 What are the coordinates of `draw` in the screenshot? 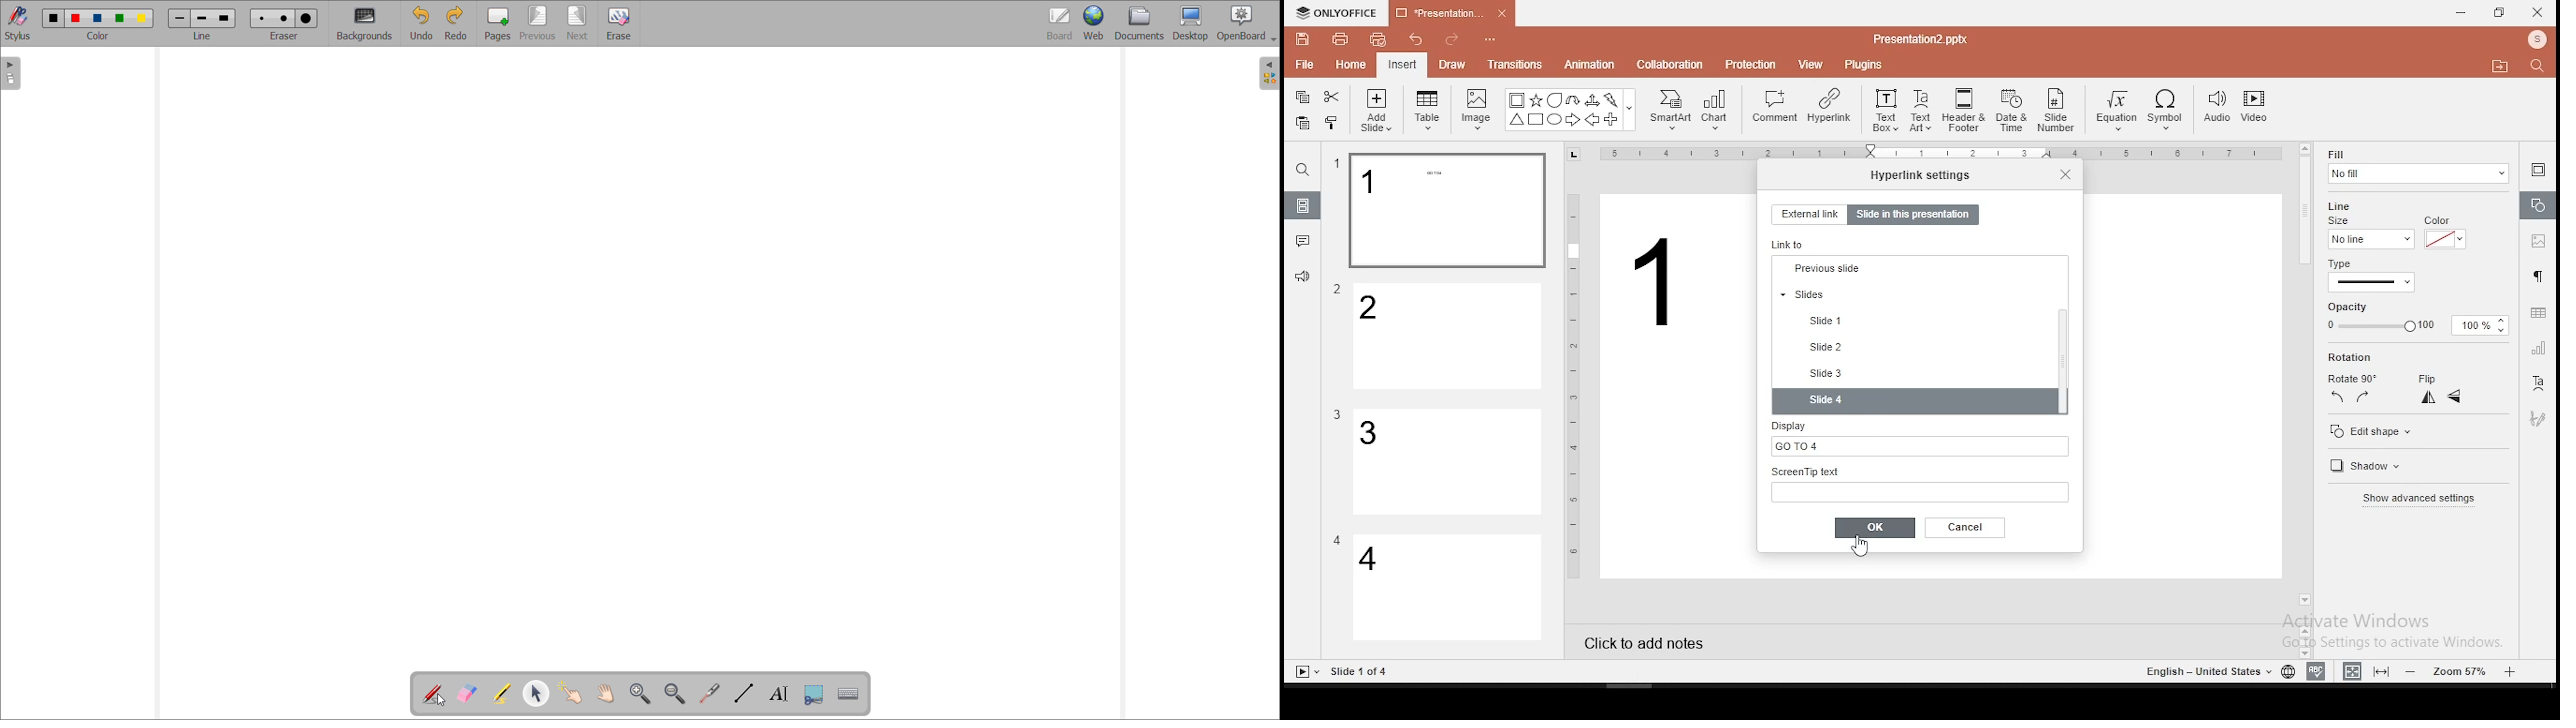 It's located at (1453, 64).